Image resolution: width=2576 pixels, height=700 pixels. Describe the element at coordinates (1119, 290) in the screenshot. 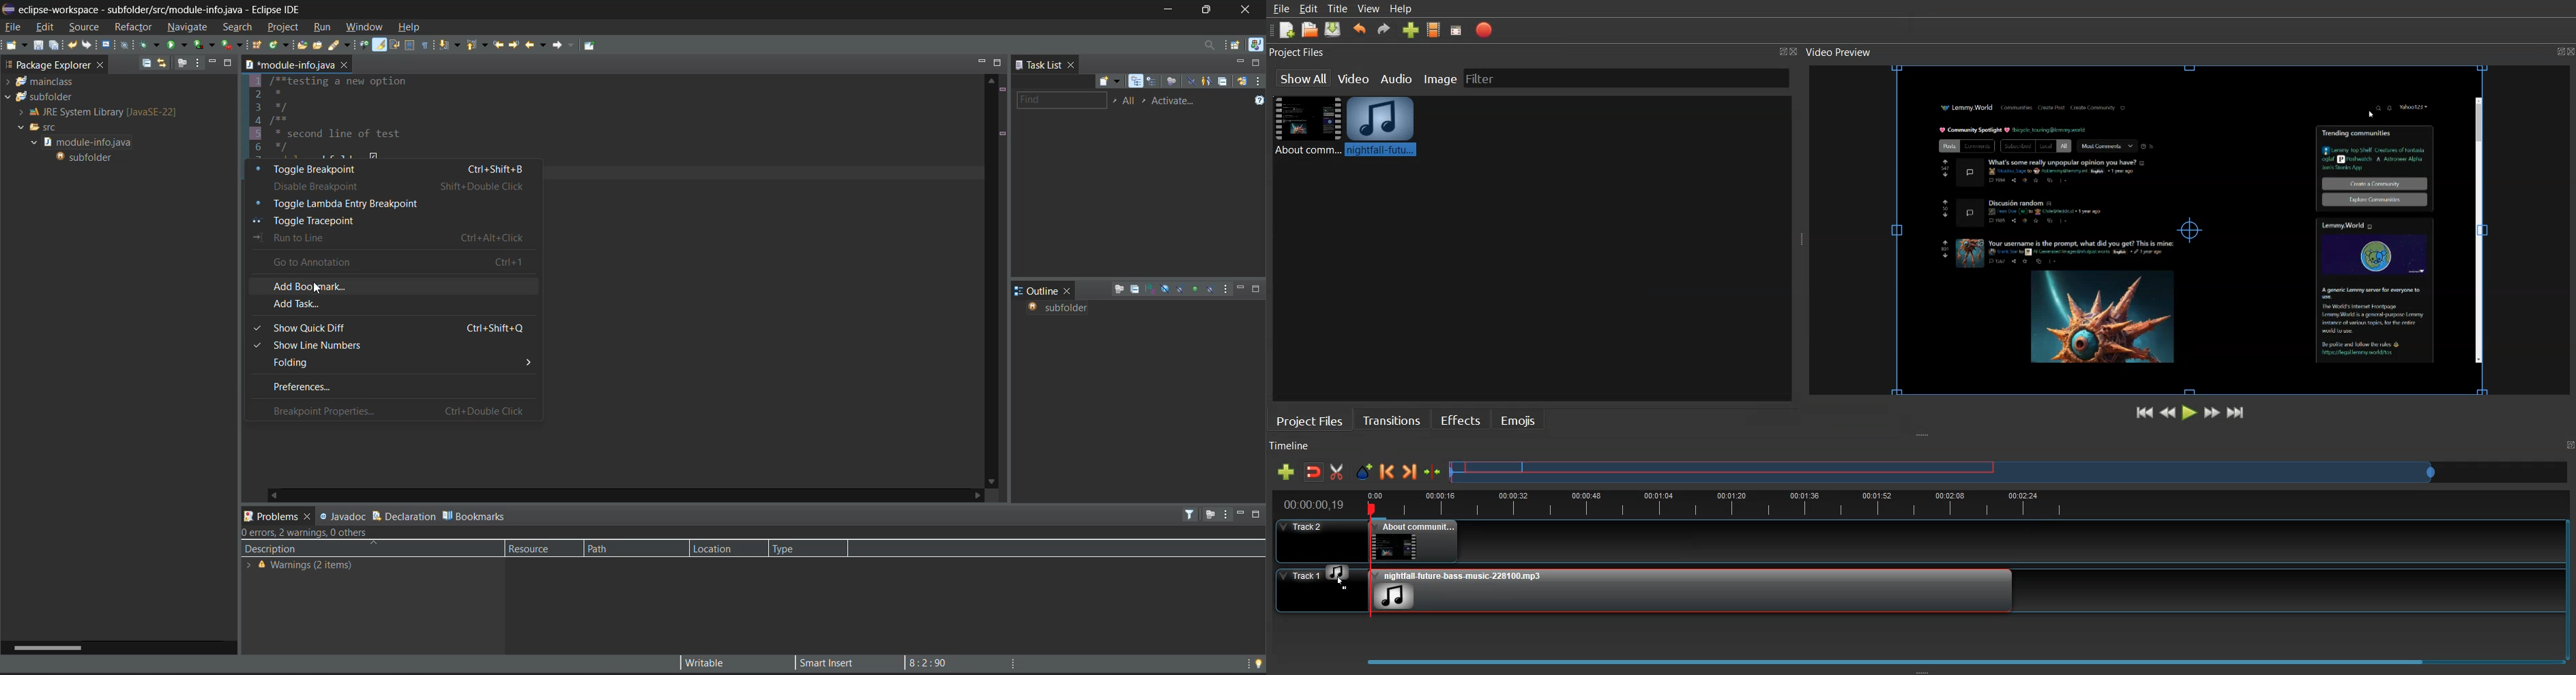

I see `focus on active task` at that location.